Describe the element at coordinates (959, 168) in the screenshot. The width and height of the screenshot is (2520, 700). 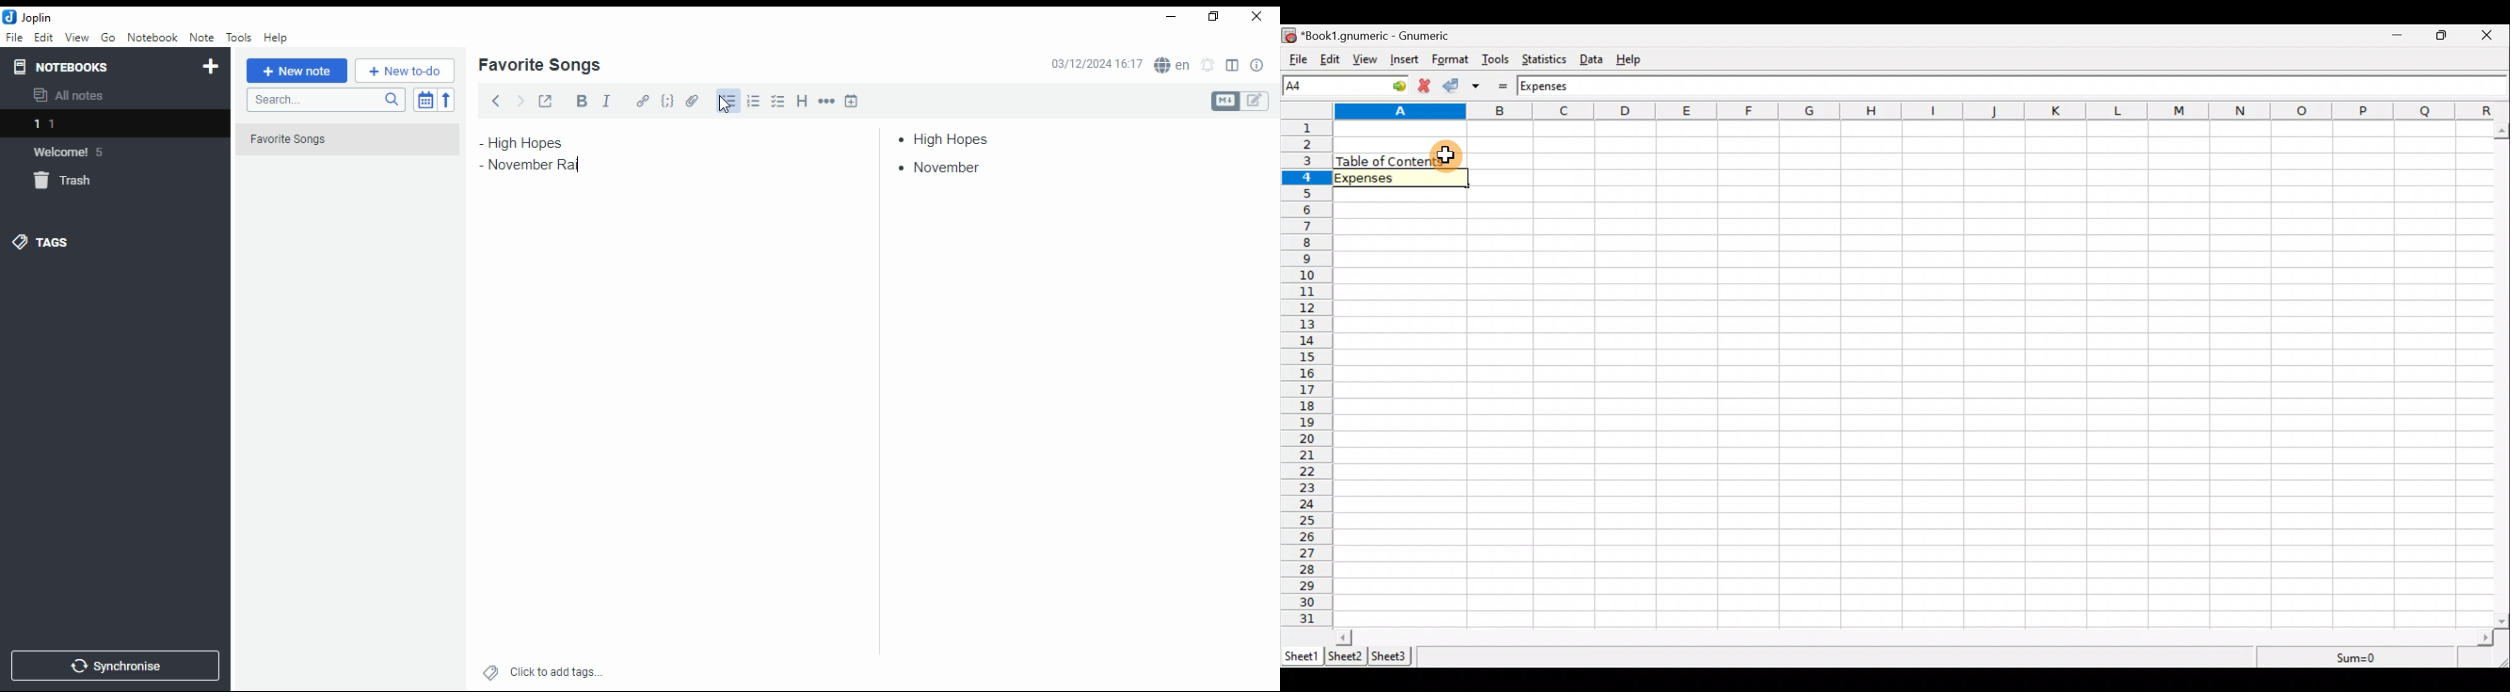
I see `november rain` at that location.